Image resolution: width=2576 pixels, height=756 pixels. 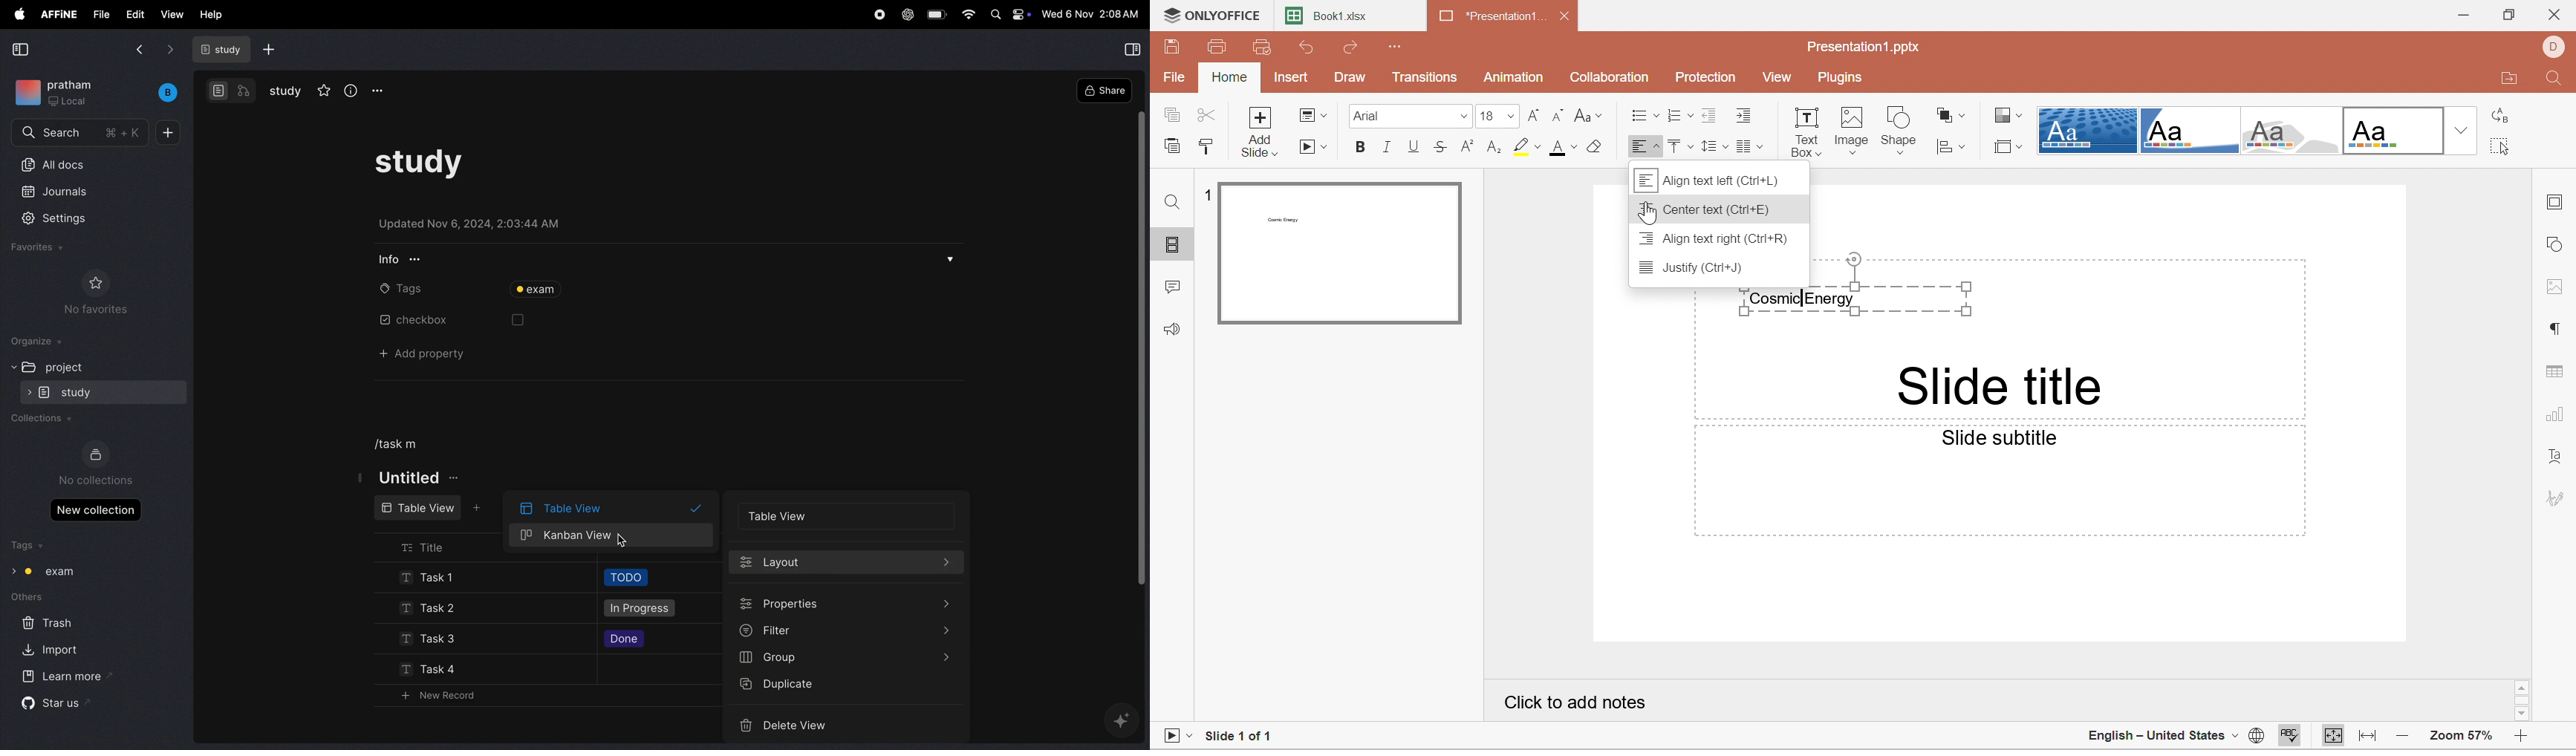 I want to click on add, so click(x=270, y=49).